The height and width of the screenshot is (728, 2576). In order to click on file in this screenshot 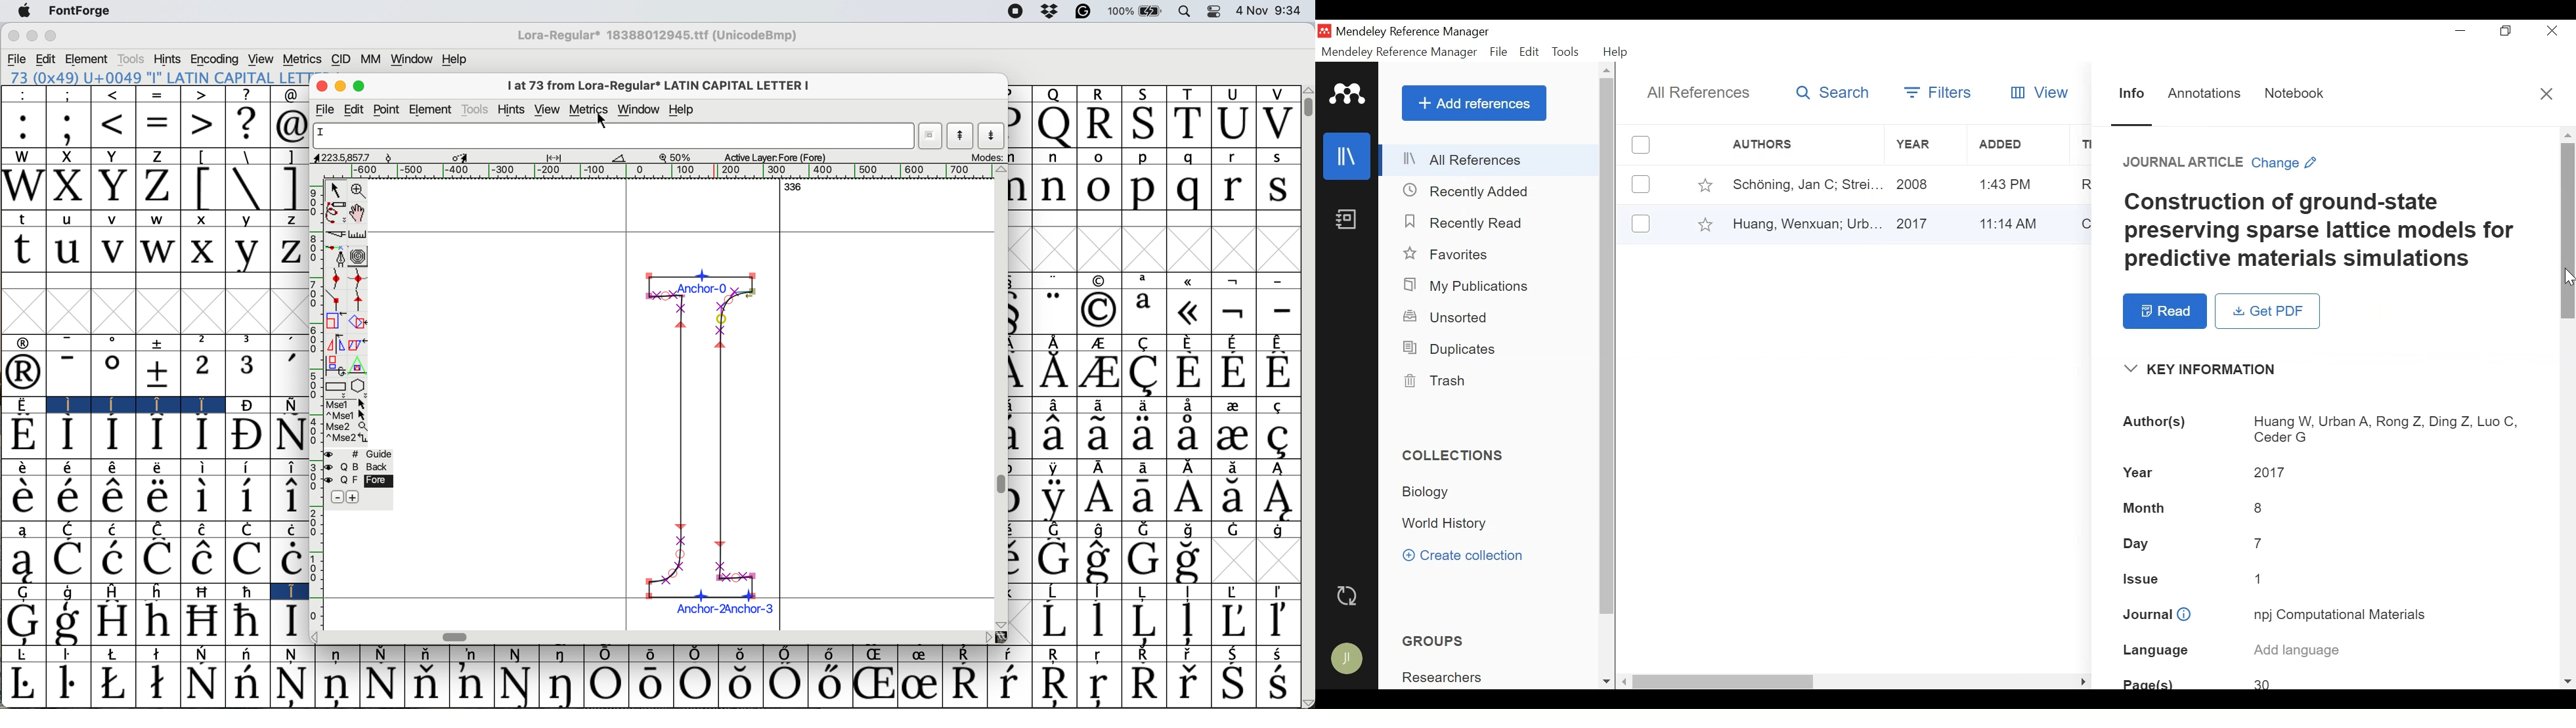, I will do `click(16, 59)`.